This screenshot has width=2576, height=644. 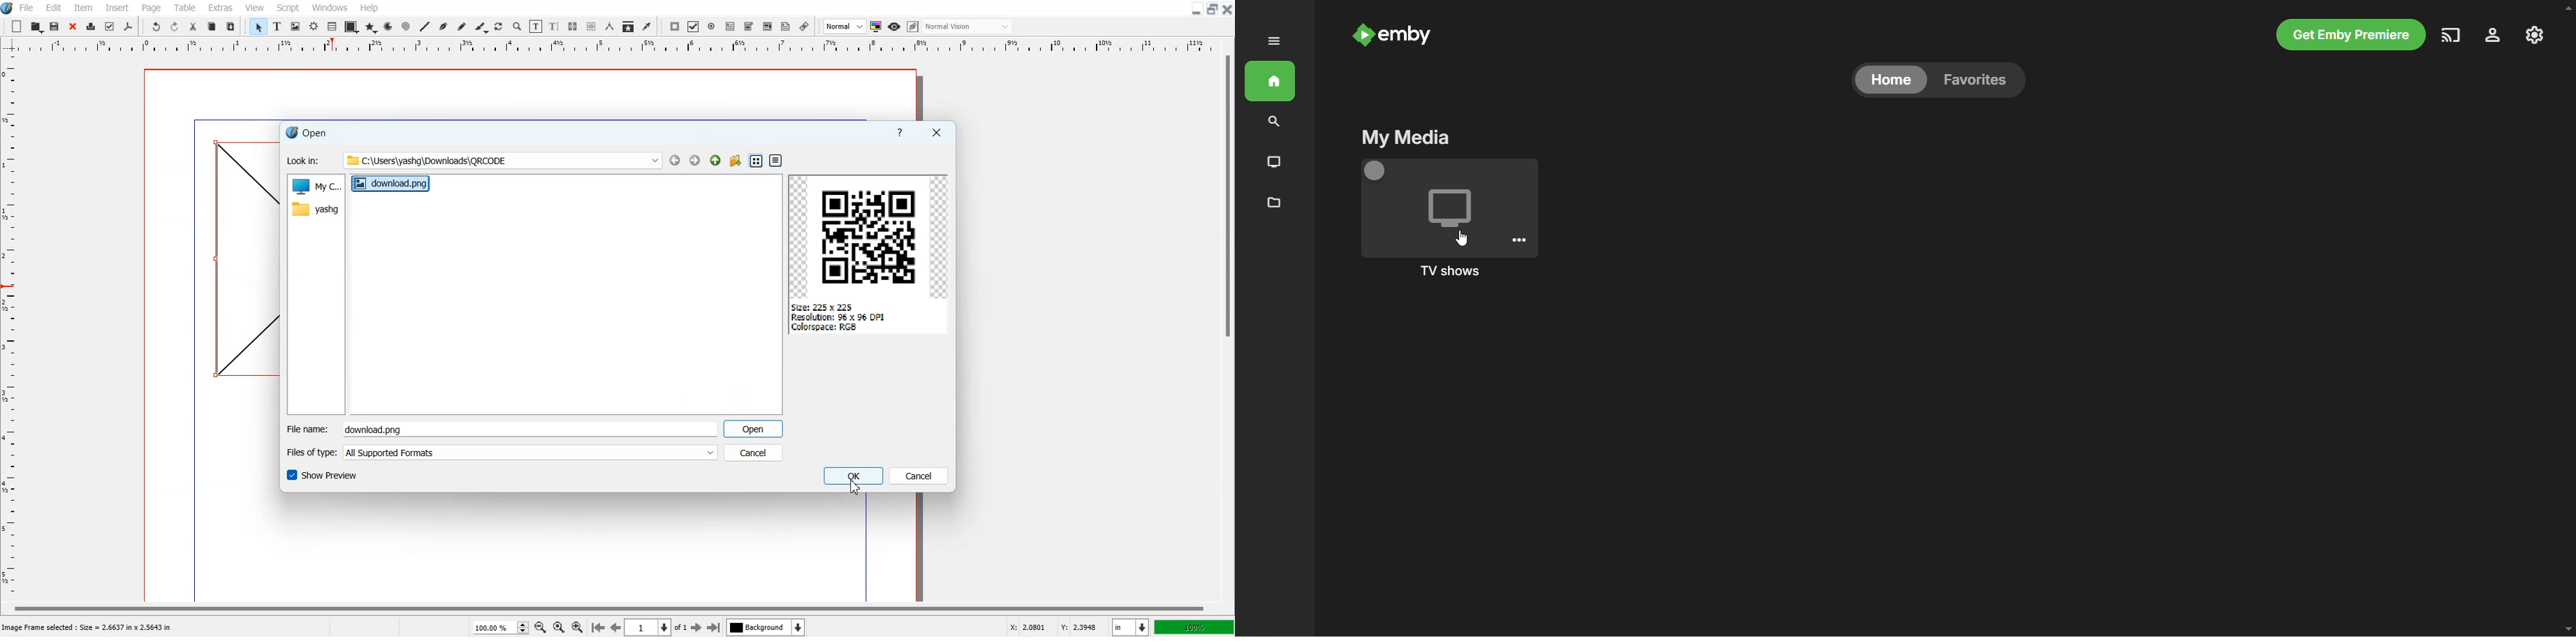 I want to click on Create new folder, so click(x=735, y=161).